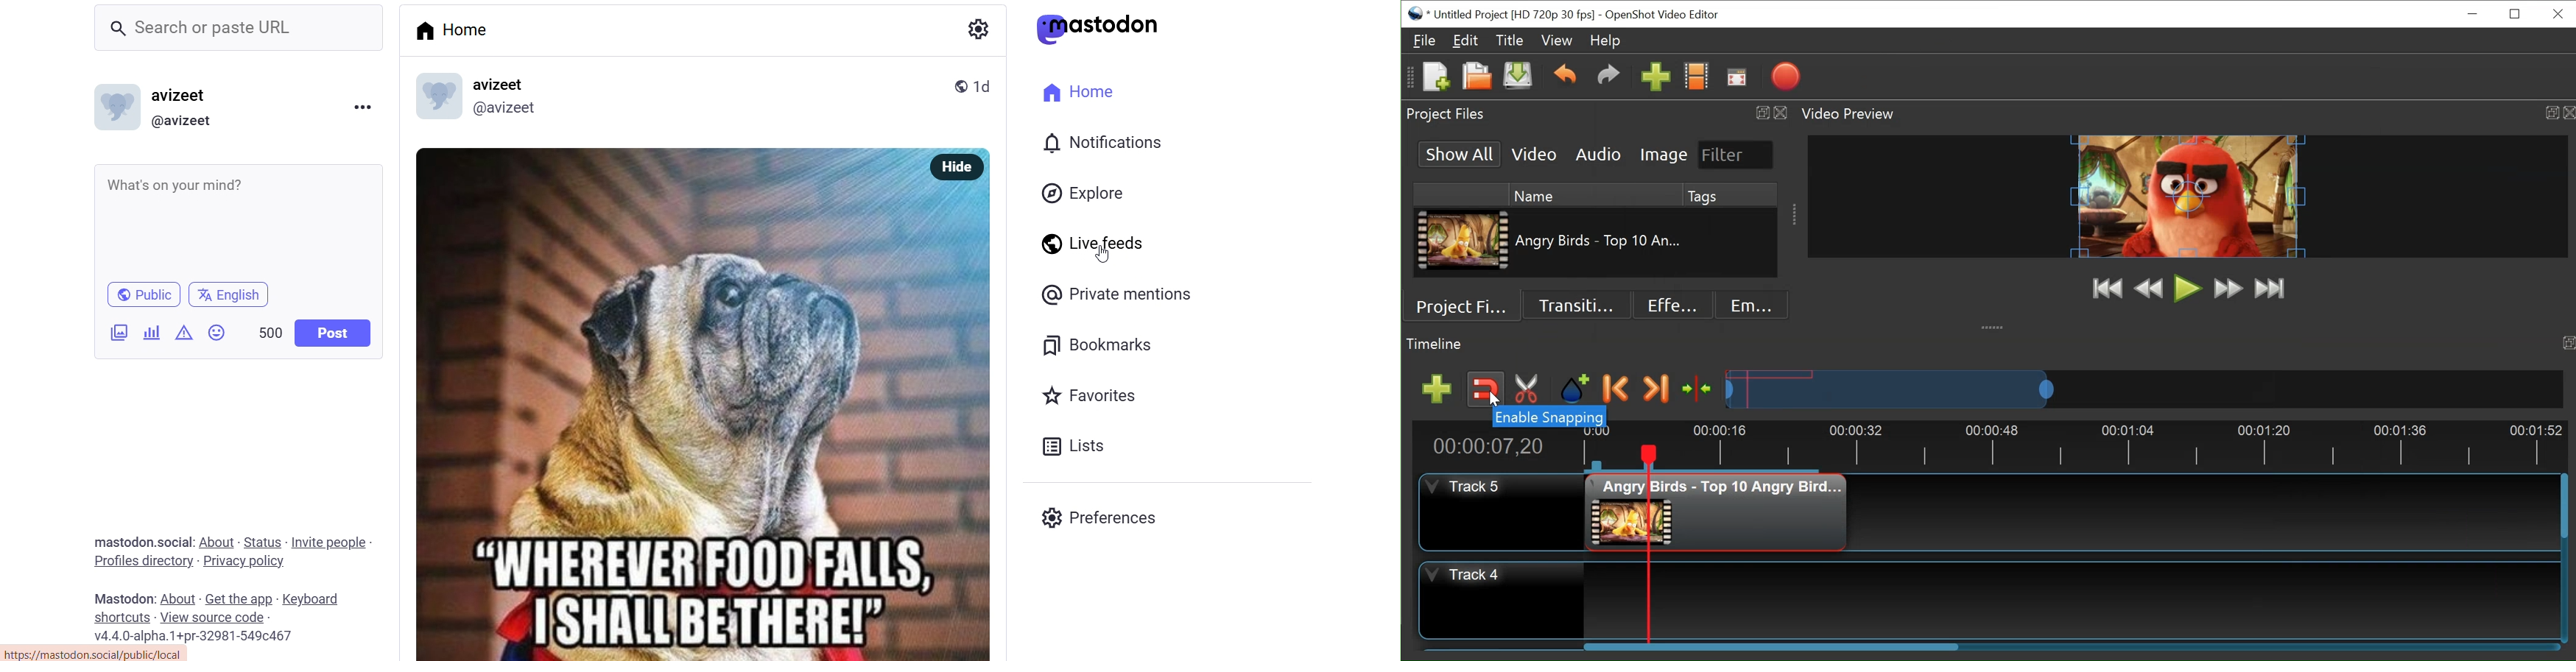  I want to click on Add Track, so click(1439, 387).